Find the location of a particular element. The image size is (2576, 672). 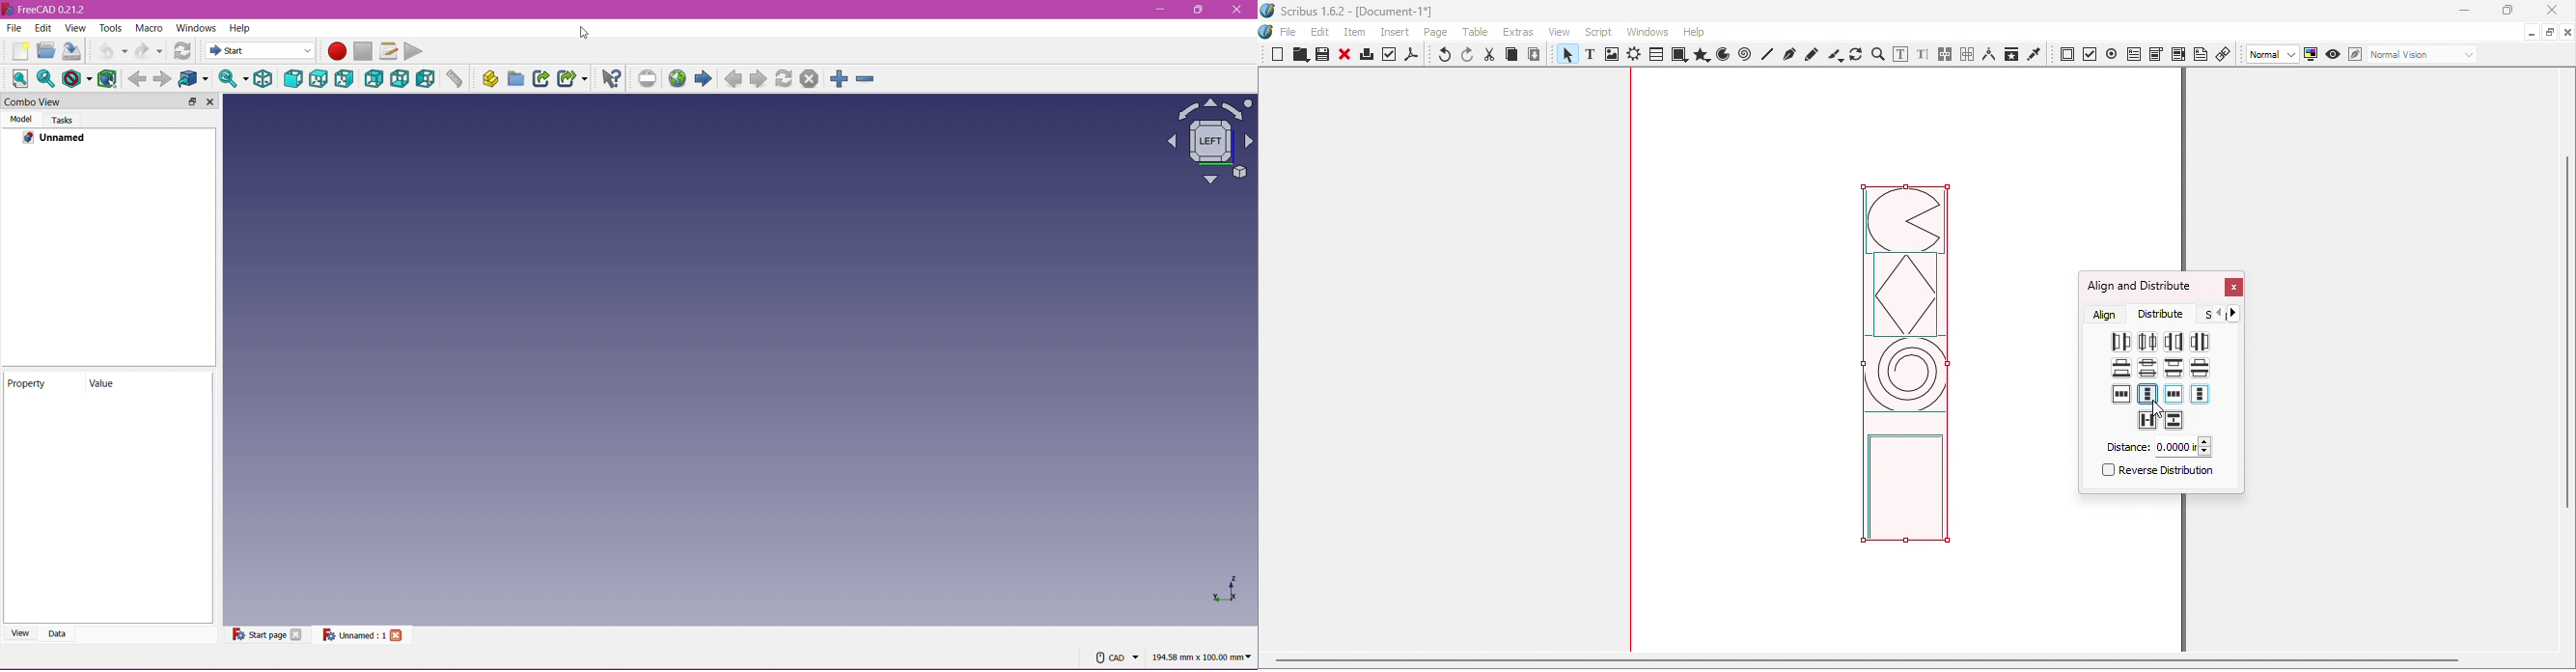

194.58 mm x 100.00 mi is located at coordinates (1202, 654).